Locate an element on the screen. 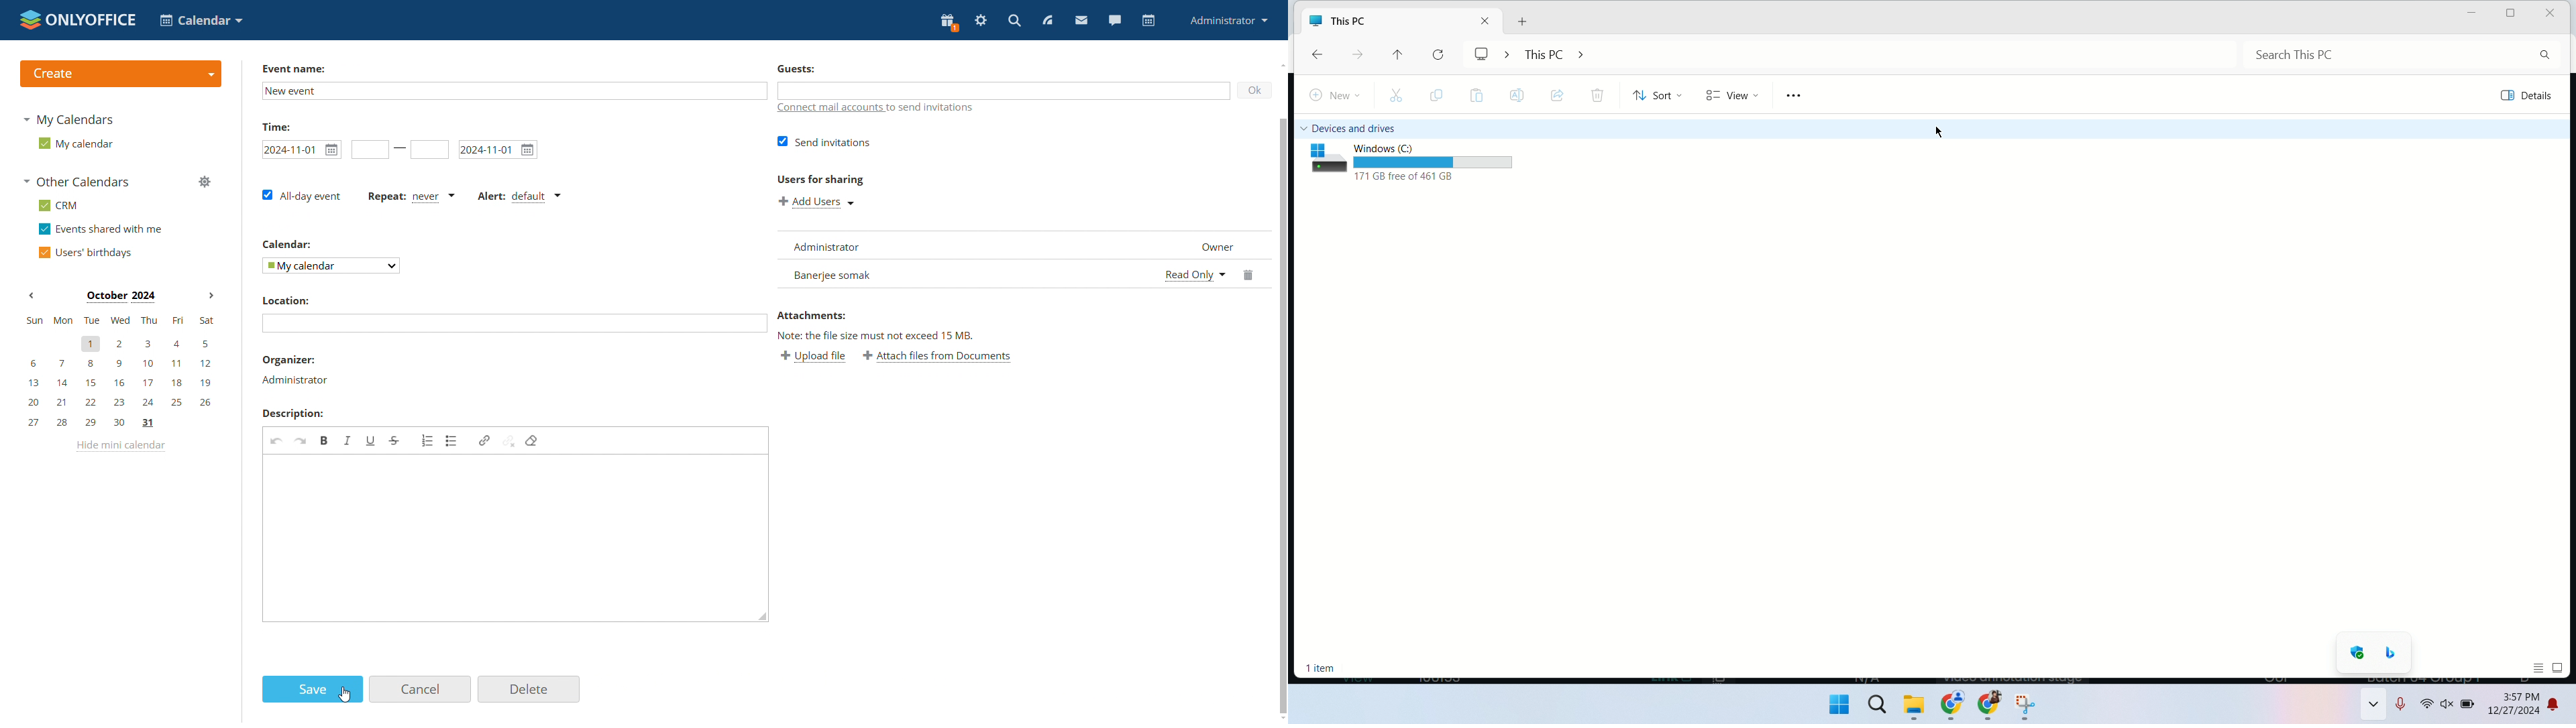  delete format is located at coordinates (533, 440).